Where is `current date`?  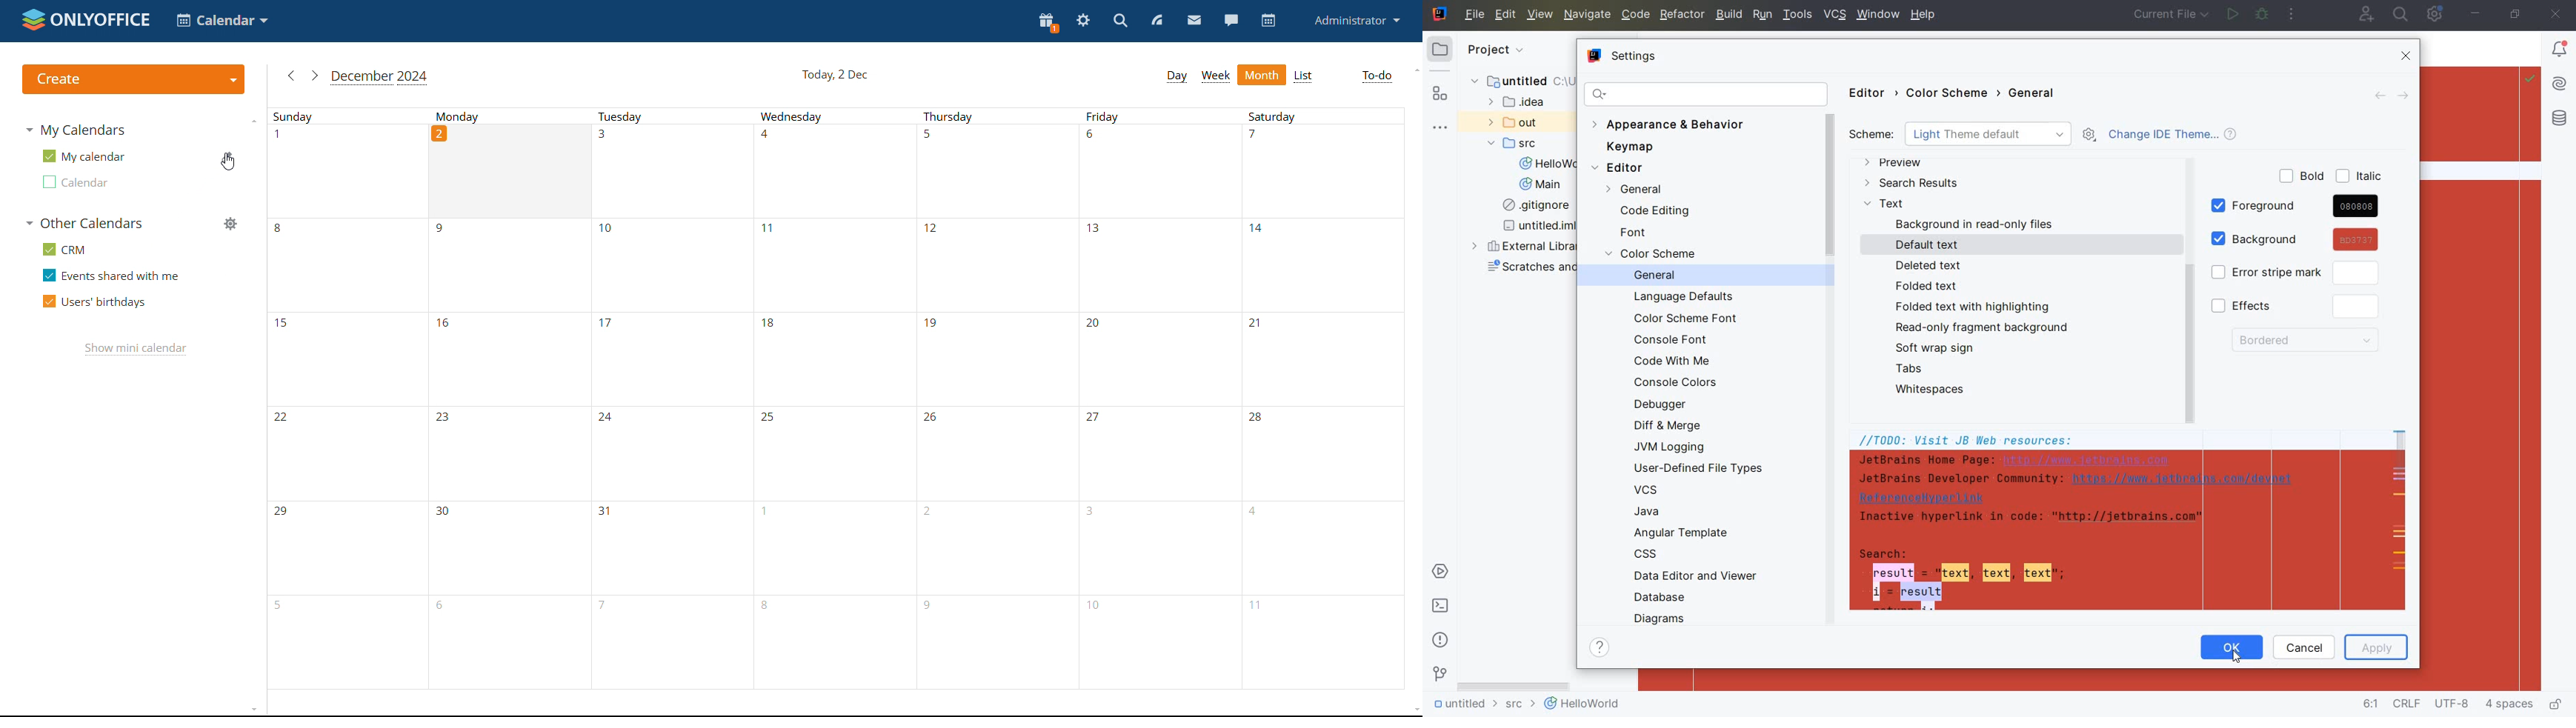
current date is located at coordinates (836, 76).